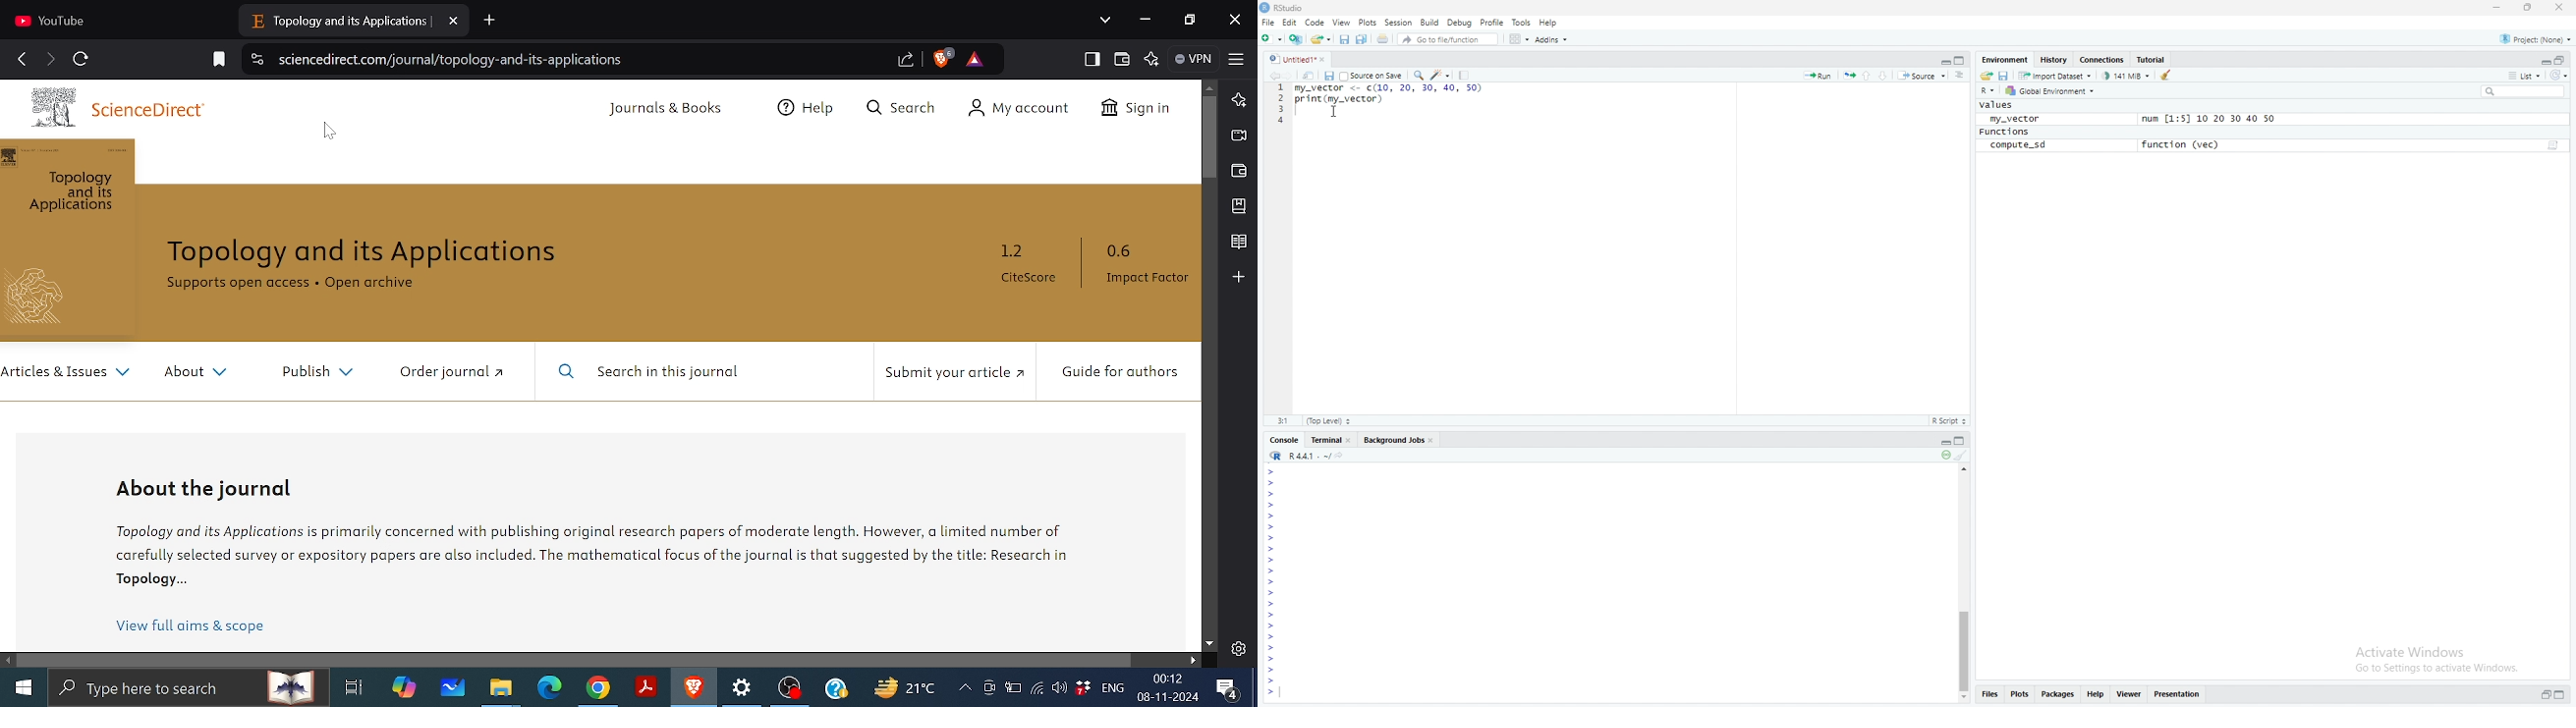 The width and height of the screenshot is (2576, 728). I want to click on View the current working directory, so click(1343, 454).